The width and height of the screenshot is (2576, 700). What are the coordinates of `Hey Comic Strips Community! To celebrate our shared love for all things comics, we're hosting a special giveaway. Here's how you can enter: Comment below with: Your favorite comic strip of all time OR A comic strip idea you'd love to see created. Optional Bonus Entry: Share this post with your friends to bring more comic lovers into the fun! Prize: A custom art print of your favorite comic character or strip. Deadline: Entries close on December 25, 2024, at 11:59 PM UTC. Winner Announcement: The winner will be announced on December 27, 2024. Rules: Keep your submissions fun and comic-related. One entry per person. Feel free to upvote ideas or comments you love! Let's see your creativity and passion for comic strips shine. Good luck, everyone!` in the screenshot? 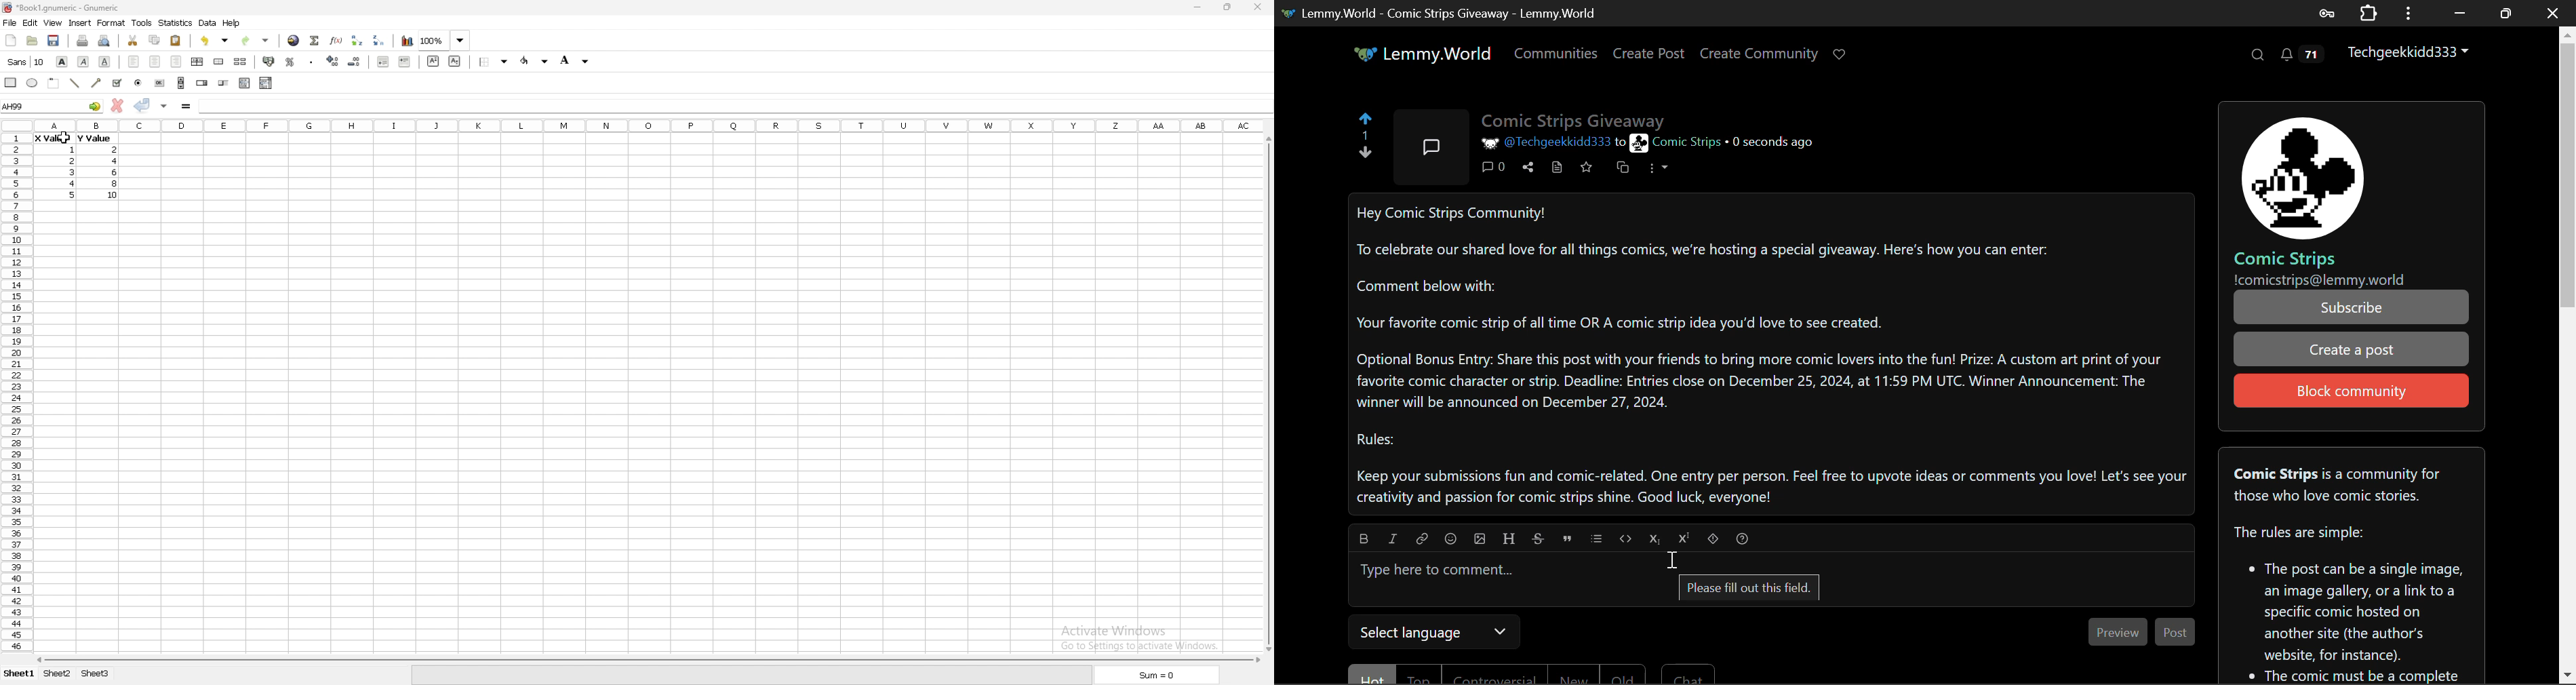 It's located at (1768, 355).